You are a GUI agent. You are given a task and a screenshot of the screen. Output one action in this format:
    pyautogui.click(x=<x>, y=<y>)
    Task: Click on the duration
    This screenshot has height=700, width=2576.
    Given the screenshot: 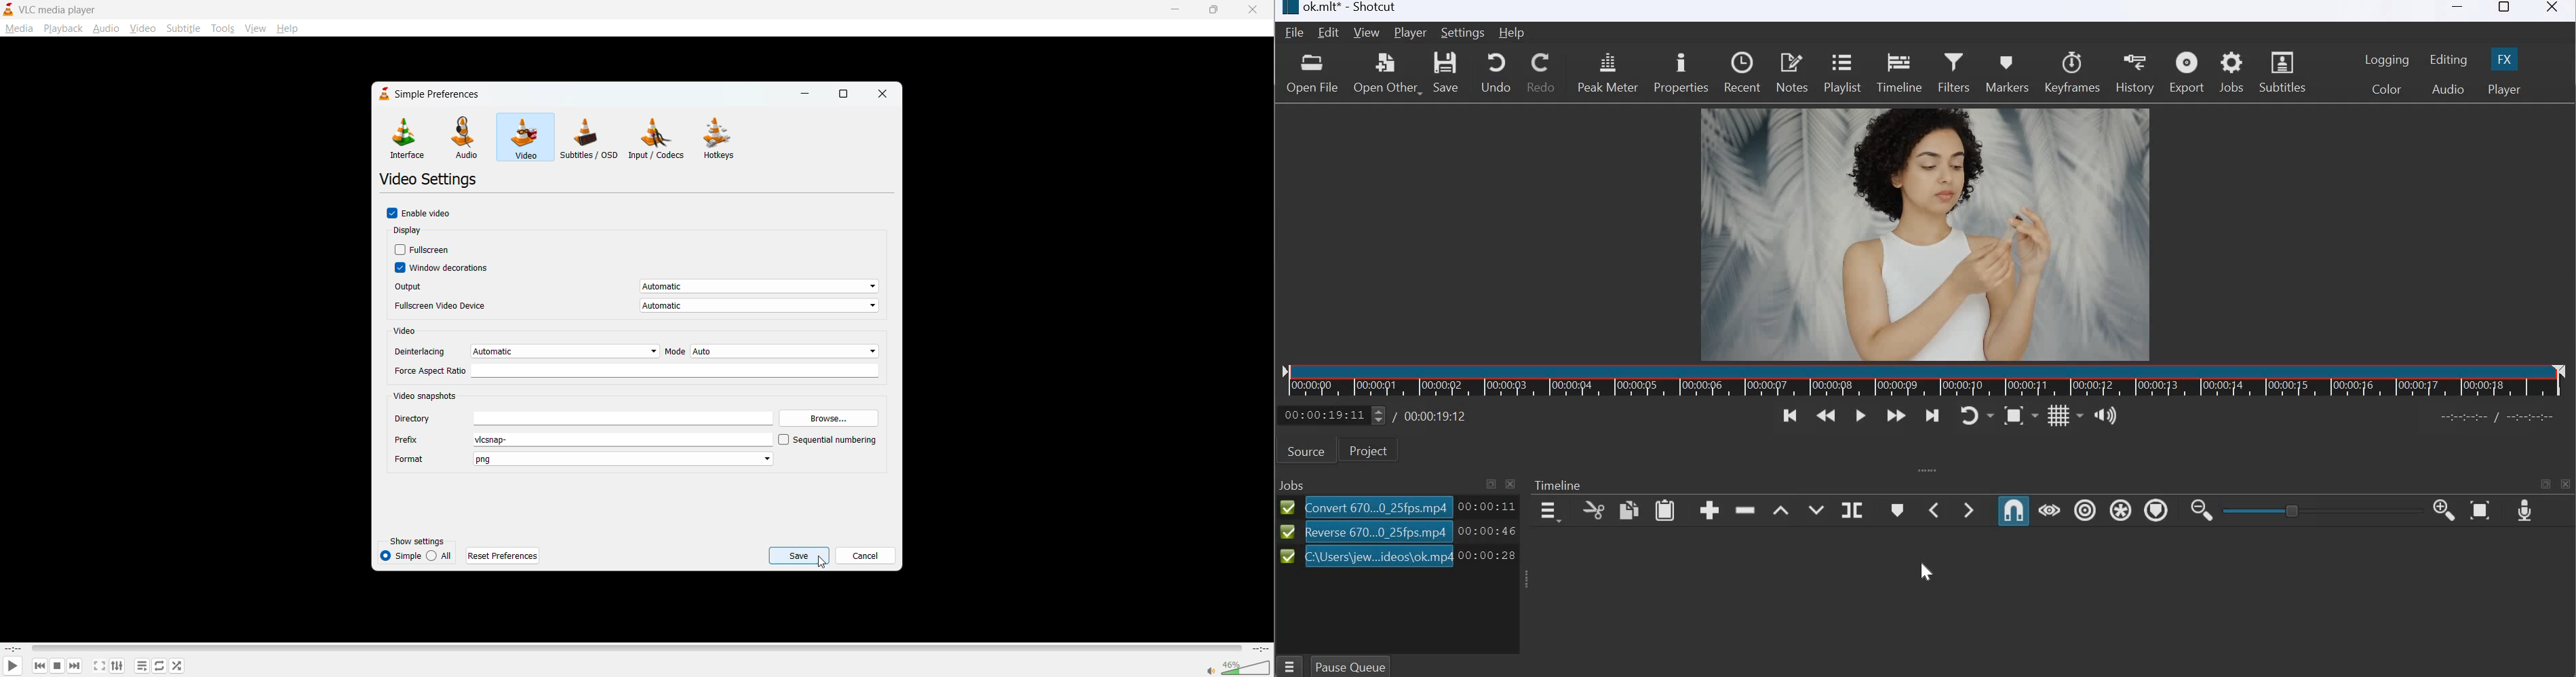 What is the action you would take?
    pyautogui.click(x=1487, y=507)
    